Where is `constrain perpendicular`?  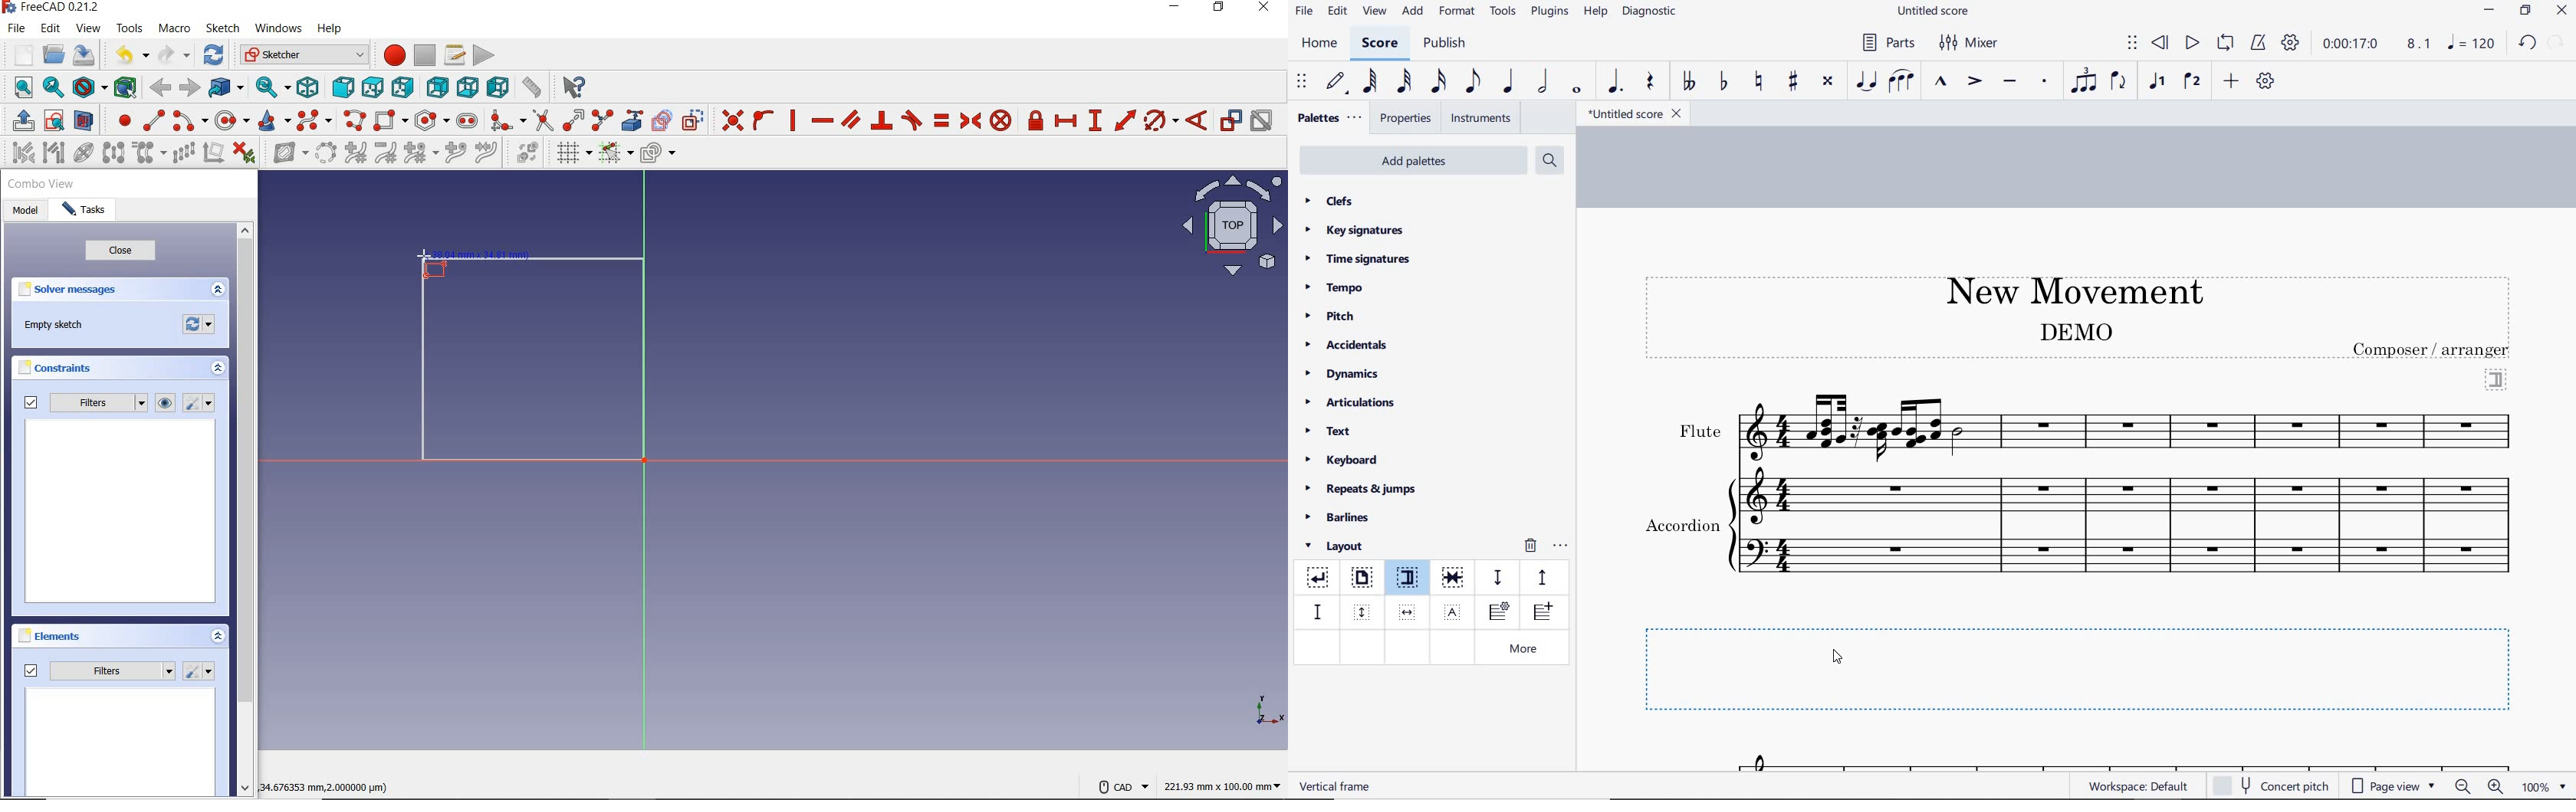
constrain perpendicular is located at coordinates (882, 120).